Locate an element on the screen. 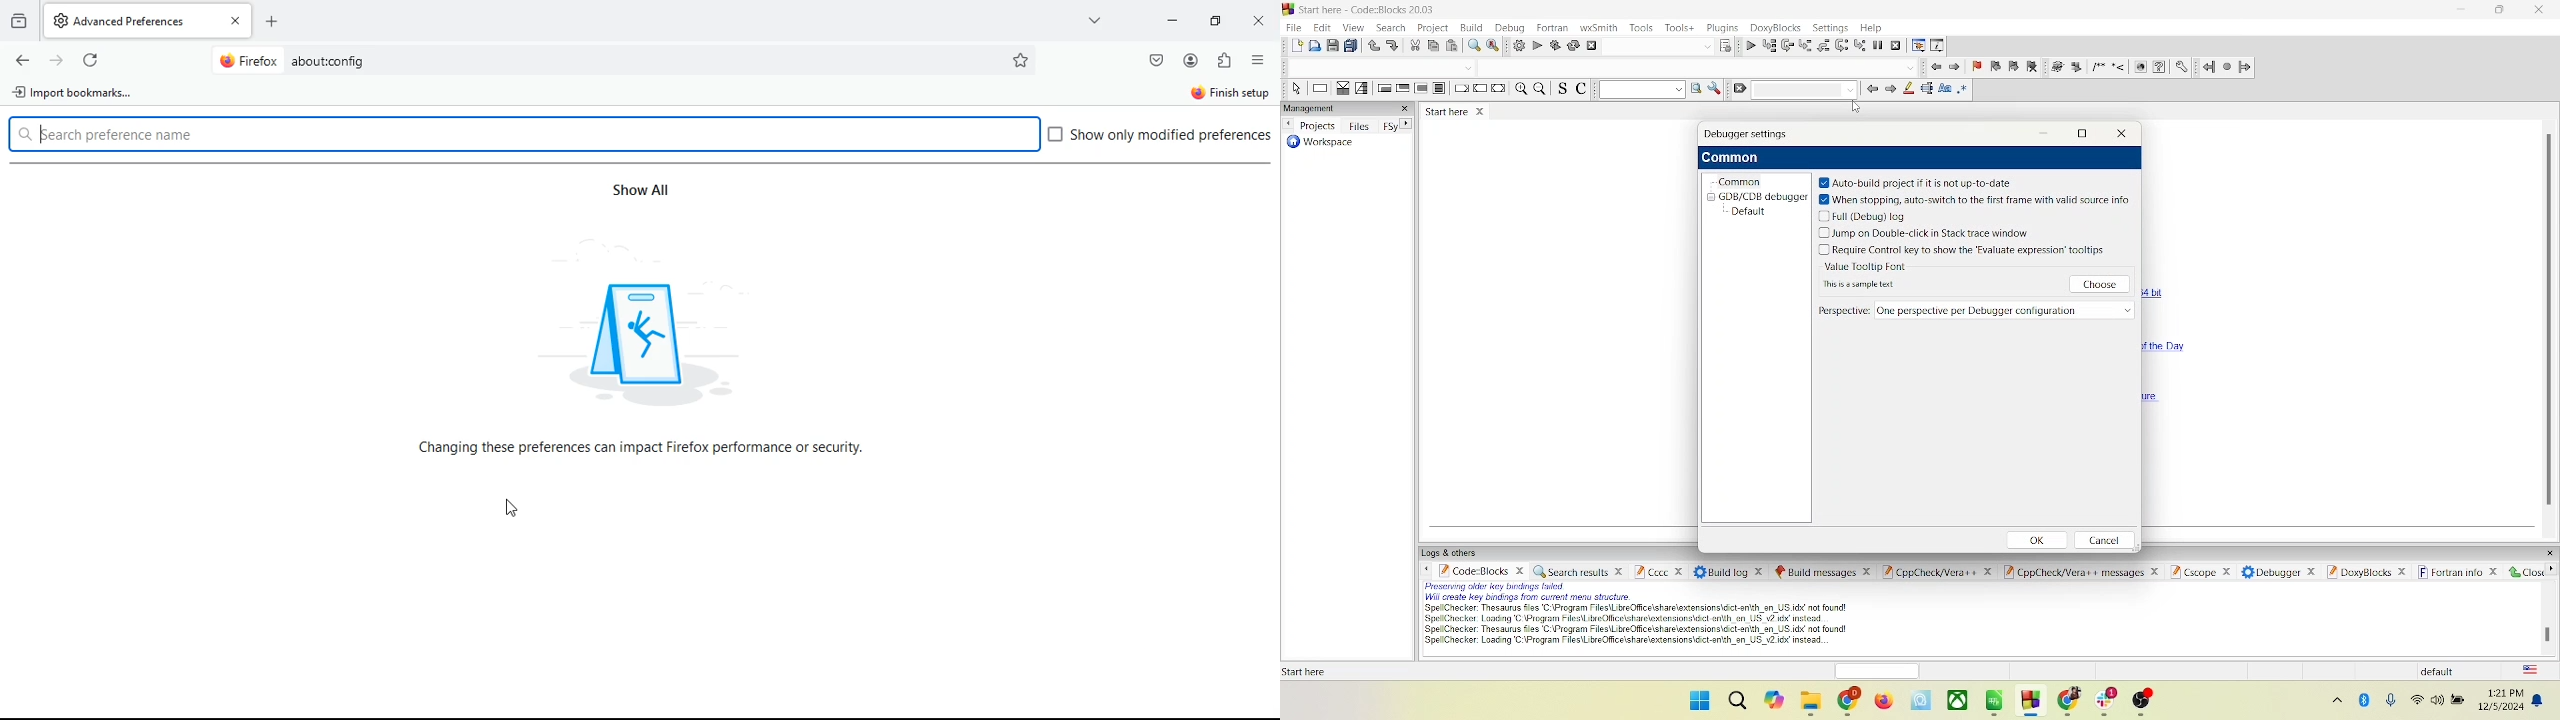  vertical scroll bar is located at coordinates (2552, 610).